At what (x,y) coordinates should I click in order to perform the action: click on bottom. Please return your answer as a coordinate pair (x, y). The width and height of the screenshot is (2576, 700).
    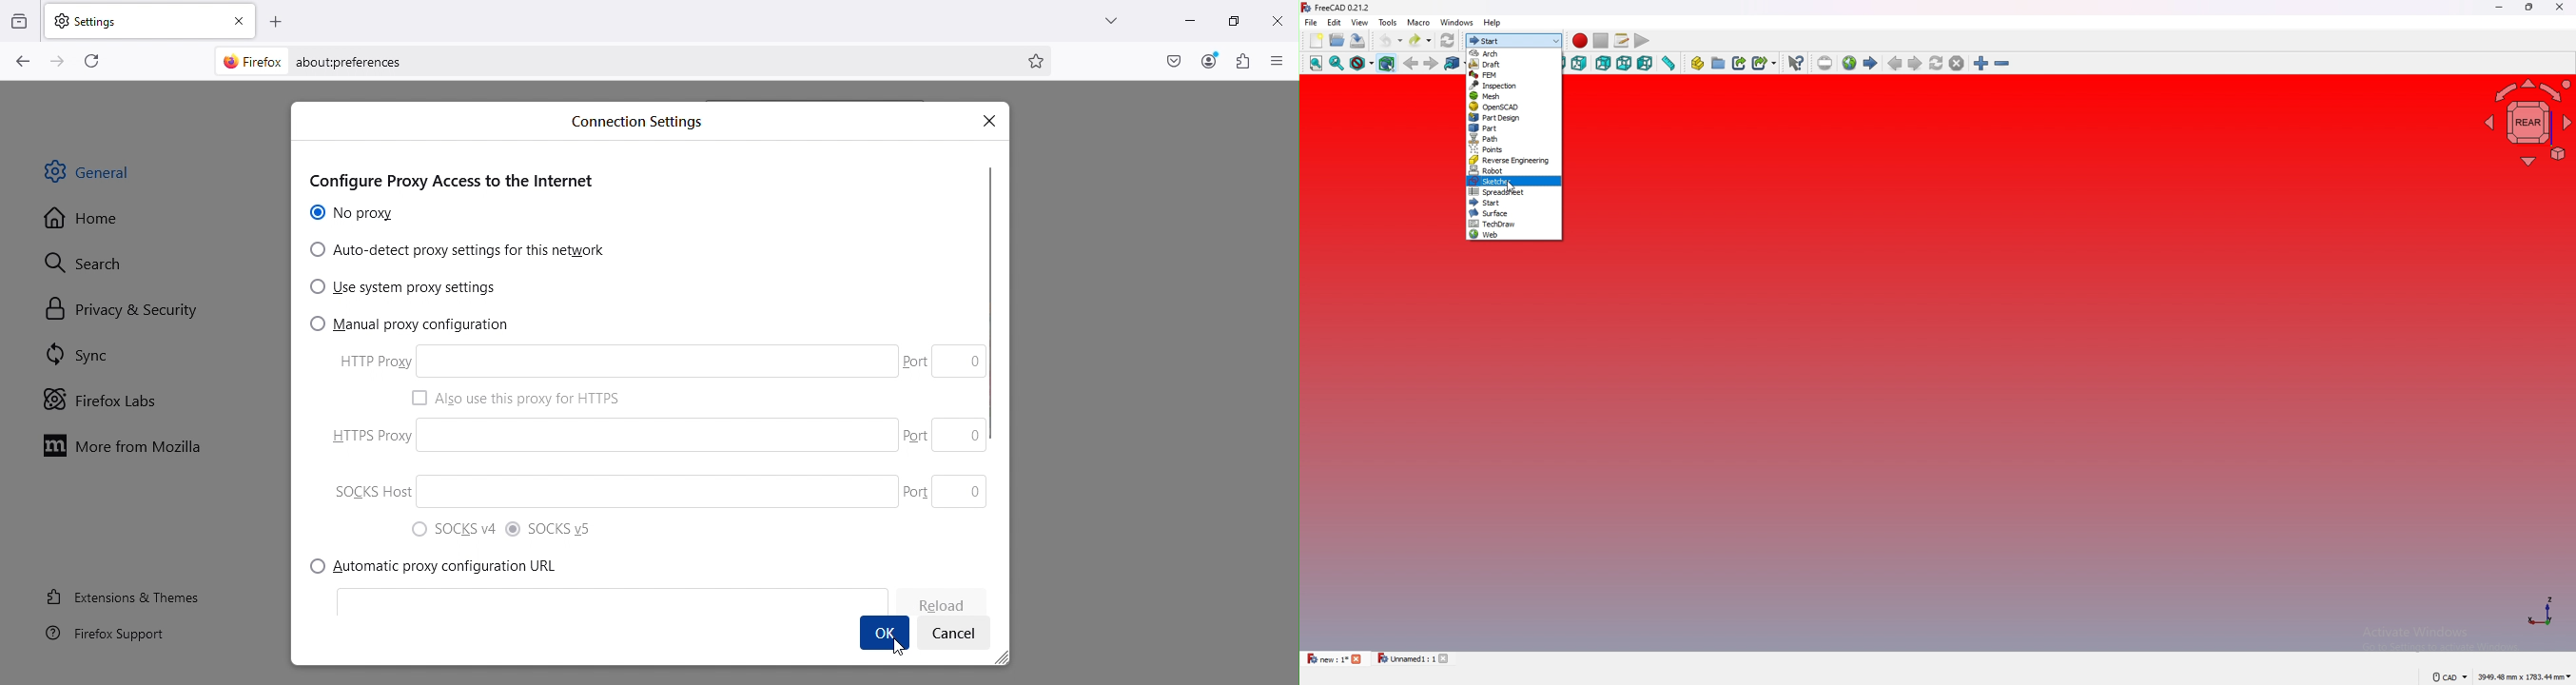
    Looking at the image, I should click on (1625, 63).